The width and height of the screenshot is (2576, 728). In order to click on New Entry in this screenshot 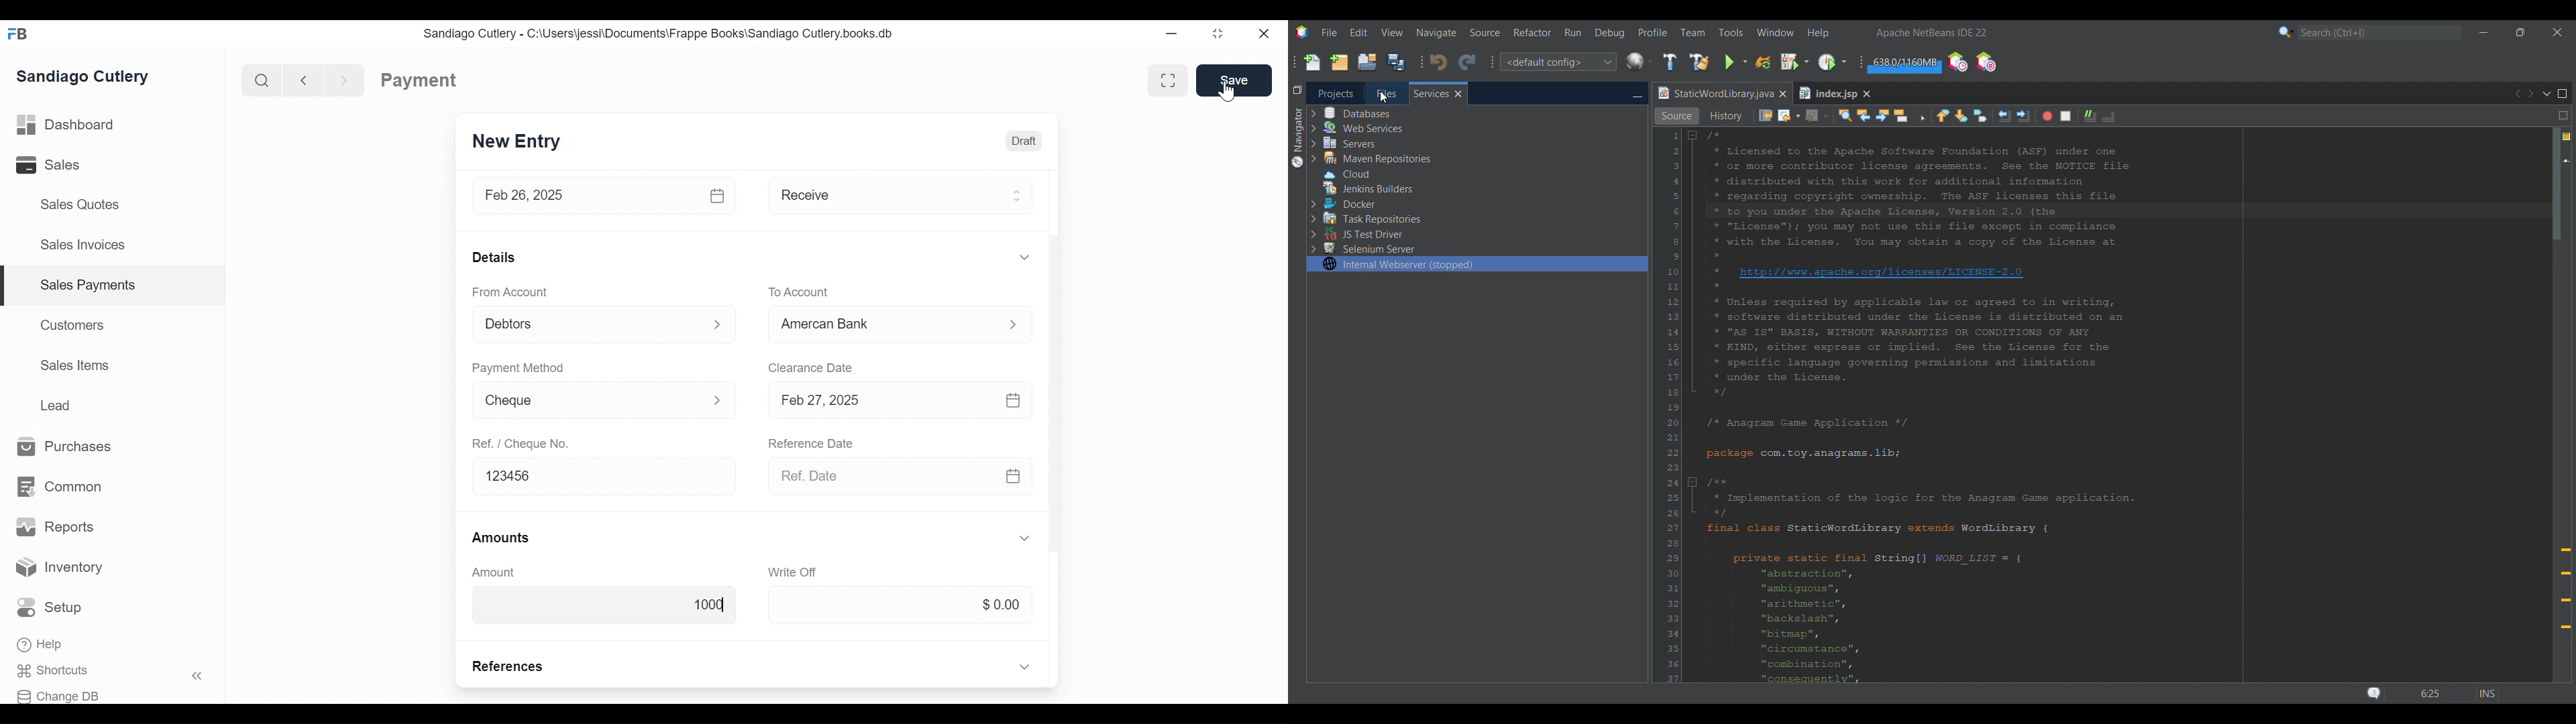, I will do `click(517, 142)`.